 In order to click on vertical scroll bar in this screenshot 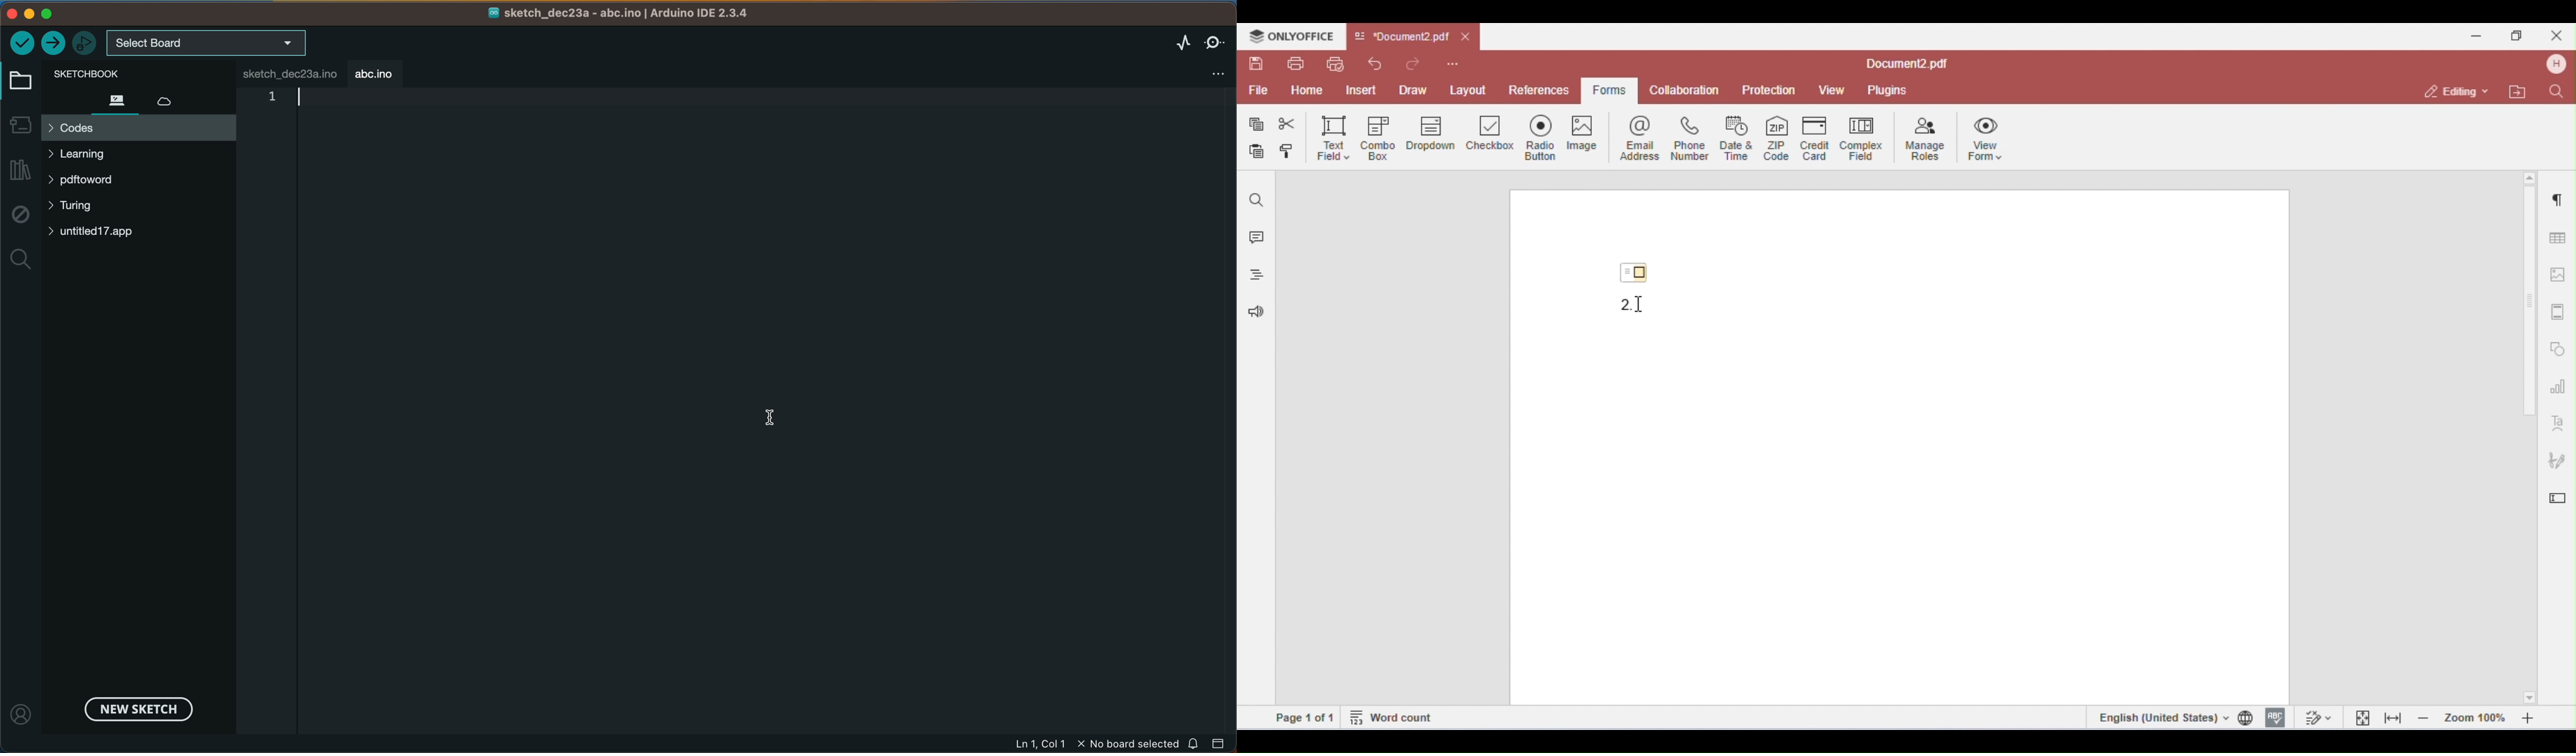, I will do `click(2531, 311)`.